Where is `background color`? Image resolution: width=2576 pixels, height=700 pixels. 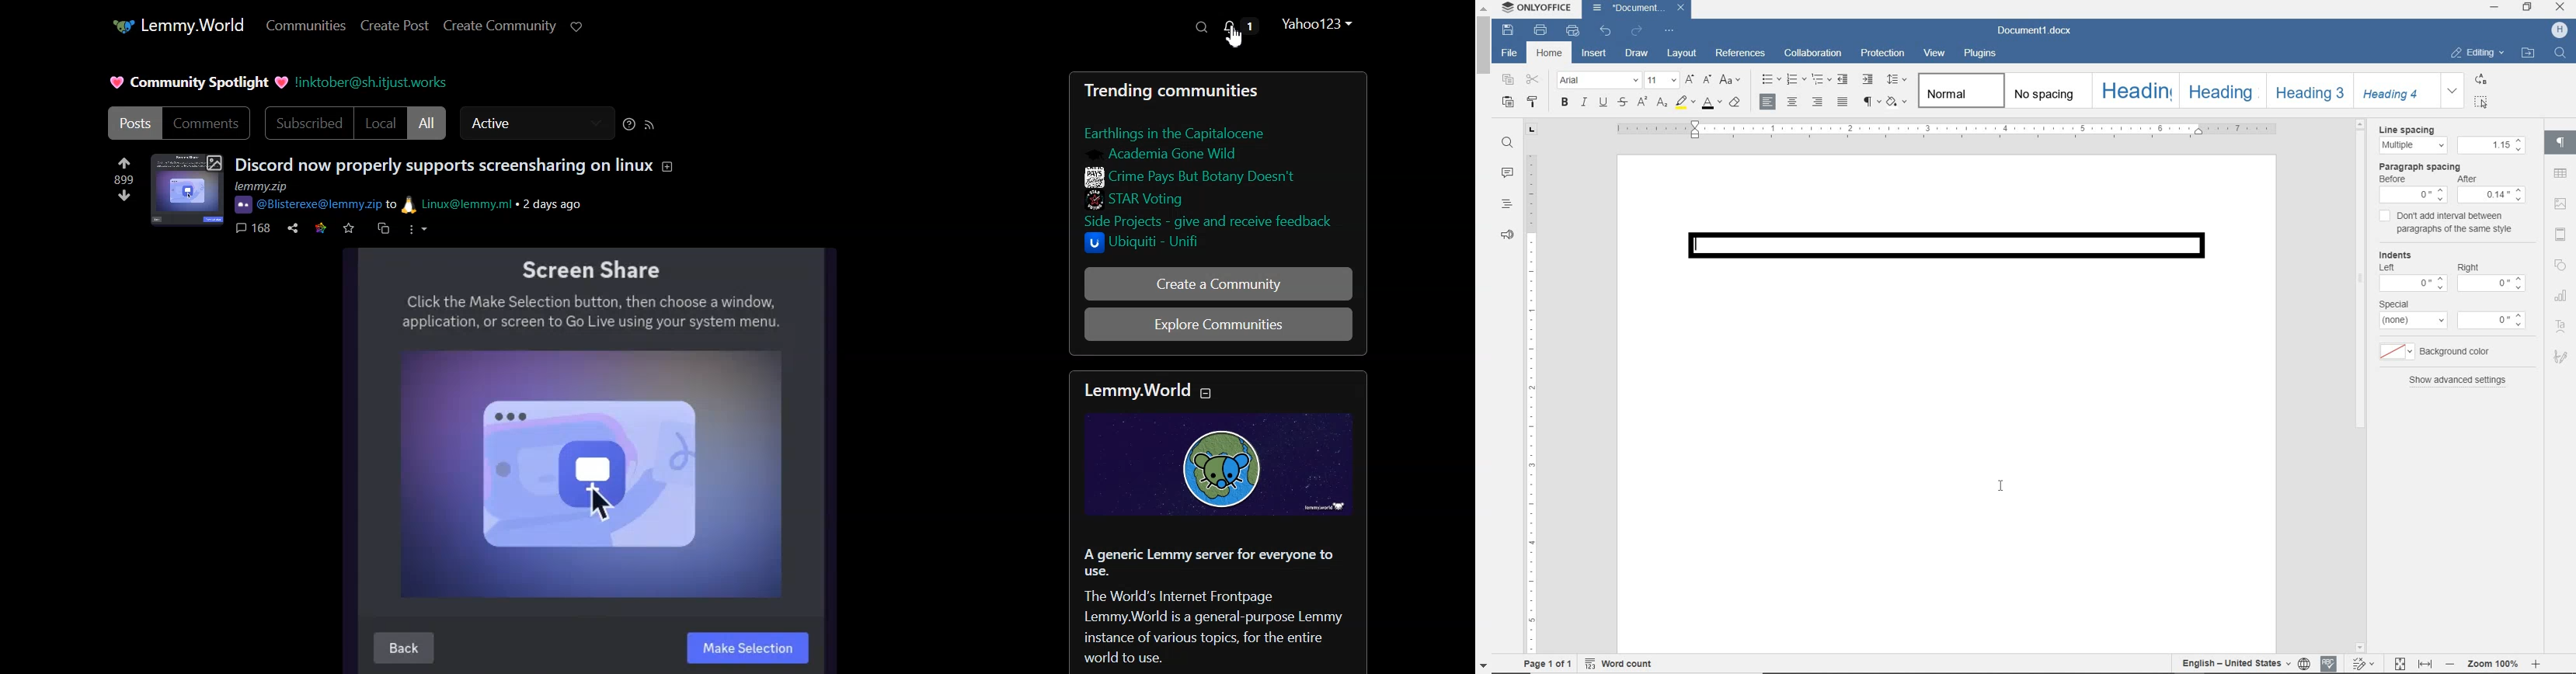 background color is located at coordinates (2449, 353).